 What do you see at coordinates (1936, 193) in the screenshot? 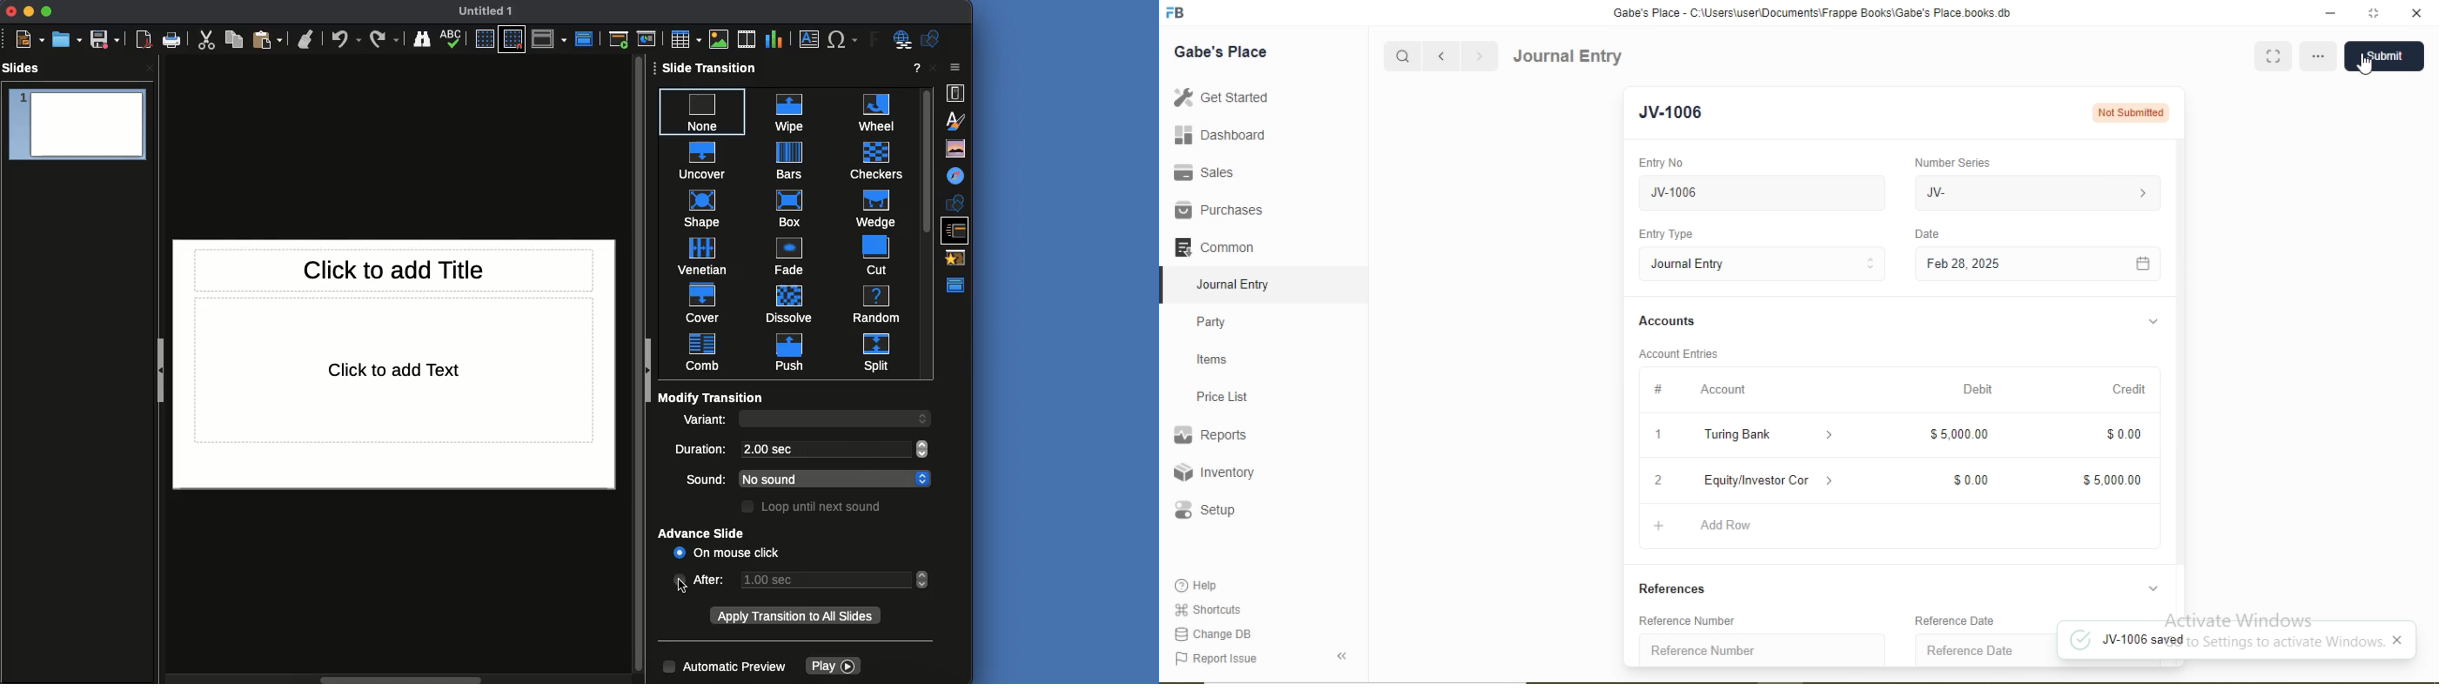
I see `JV-` at bounding box center [1936, 193].